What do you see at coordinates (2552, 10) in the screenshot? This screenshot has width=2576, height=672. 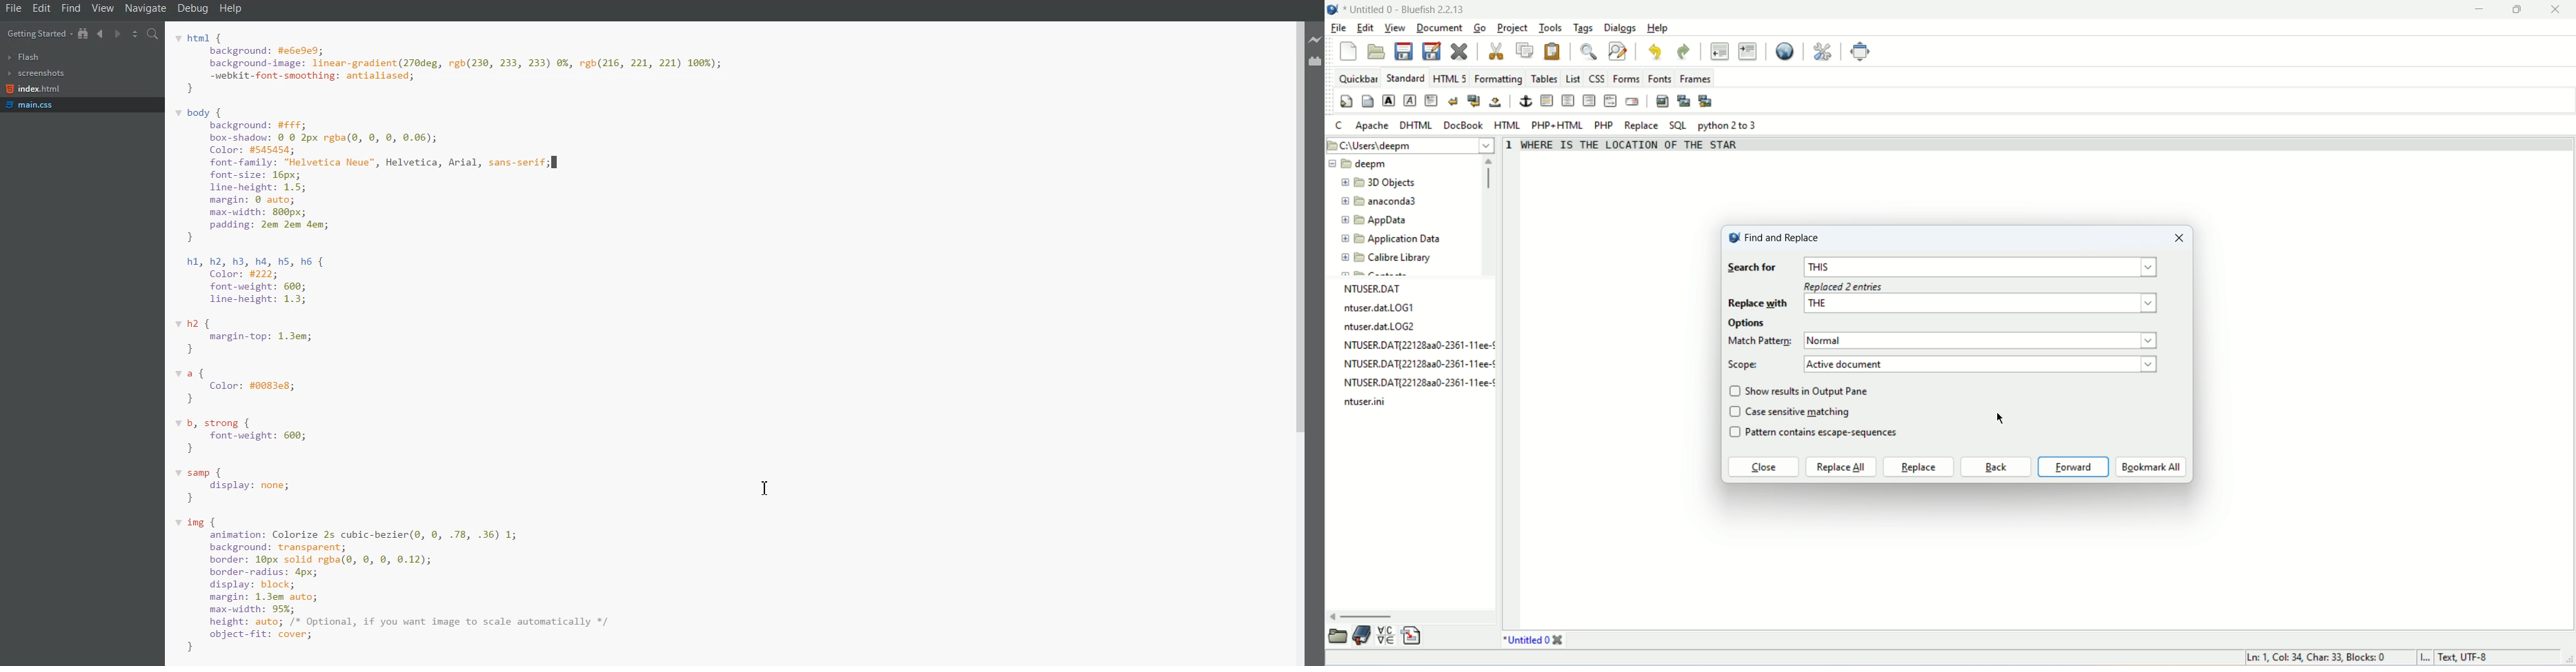 I see `close` at bounding box center [2552, 10].